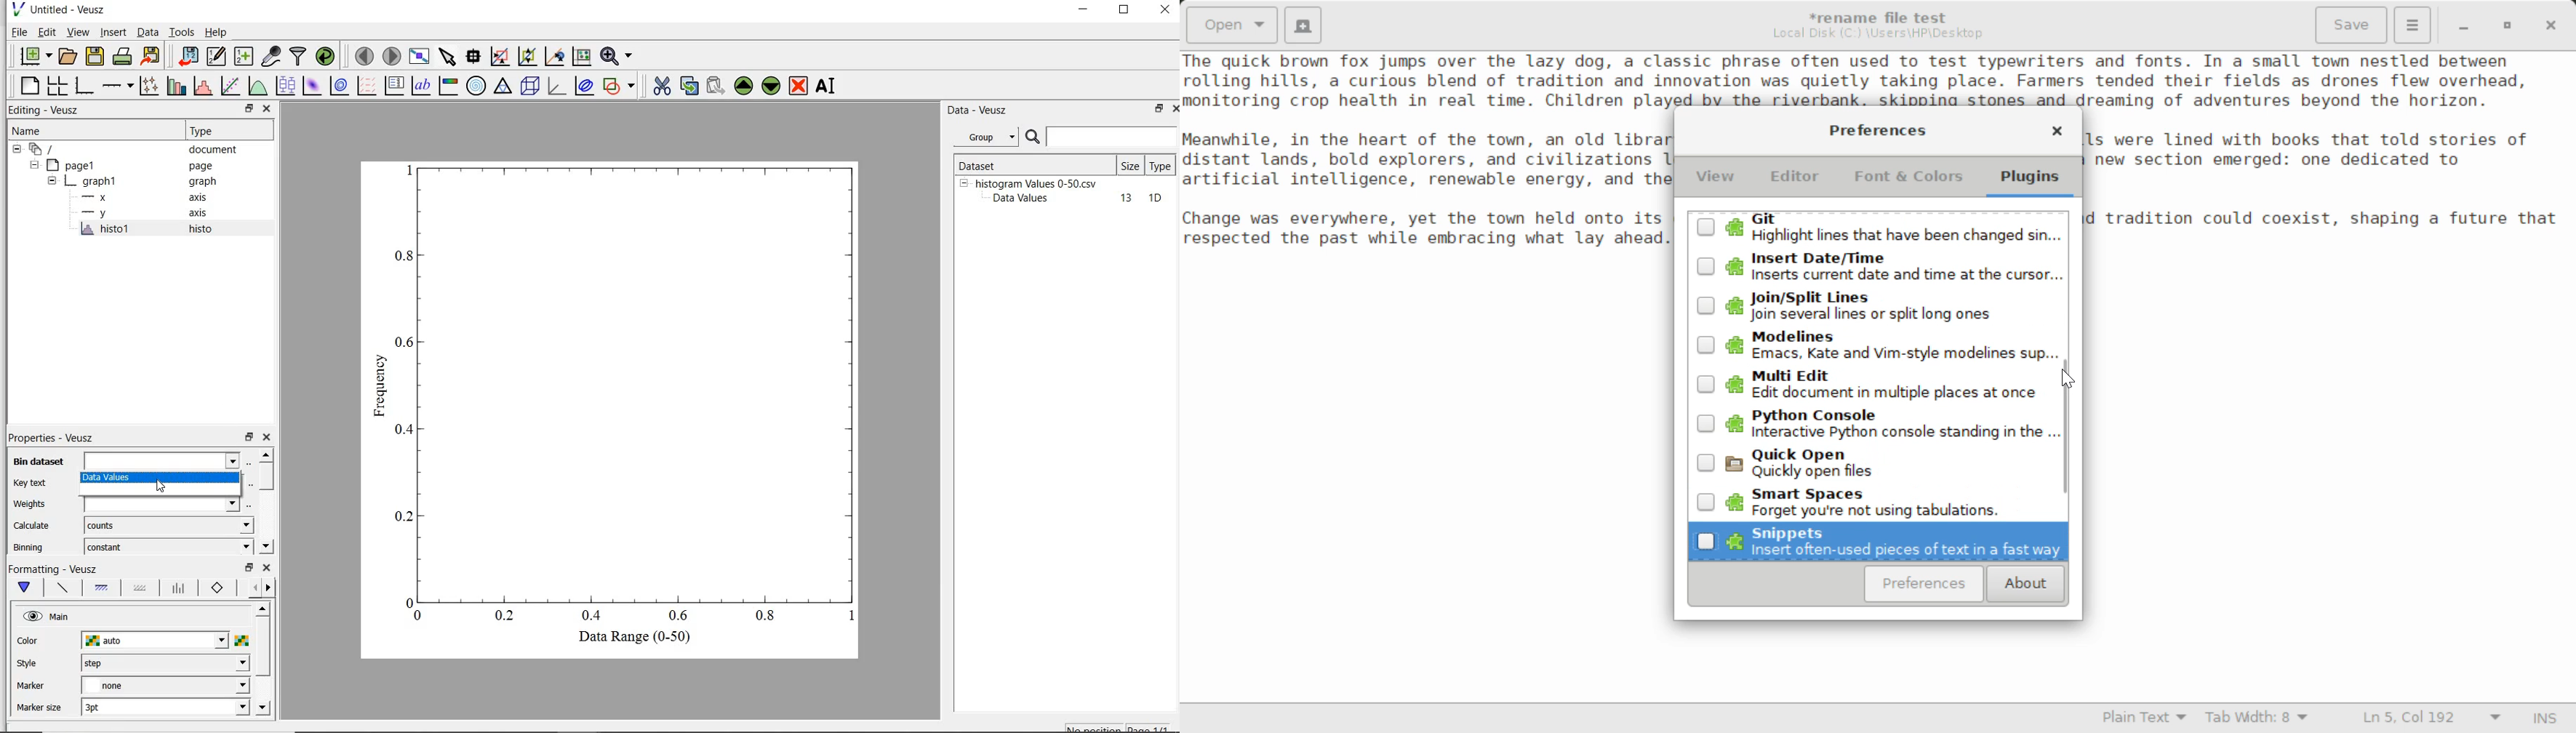  What do you see at coordinates (40, 708) in the screenshot?
I see `‘Marker size` at bounding box center [40, 708].